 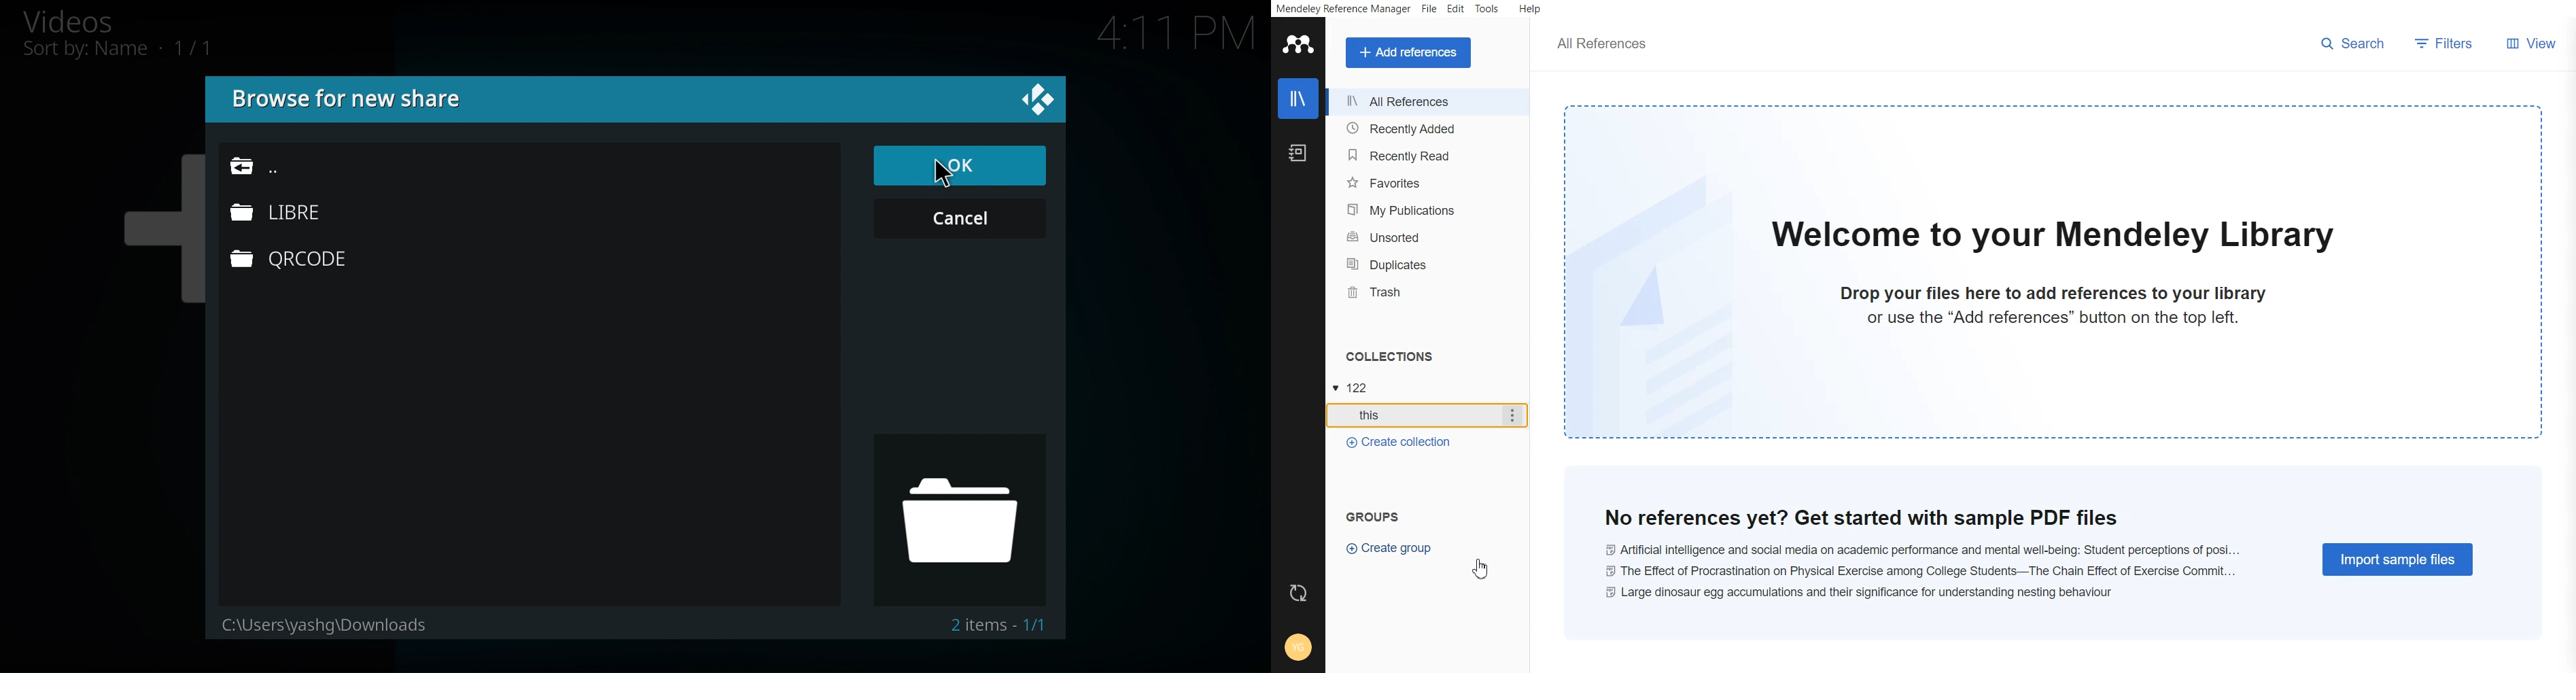 What do you see at coordinates (1412, 417) in the screenshot?
I see `Sub folder 'this'` at bounding box center [1412, 417].